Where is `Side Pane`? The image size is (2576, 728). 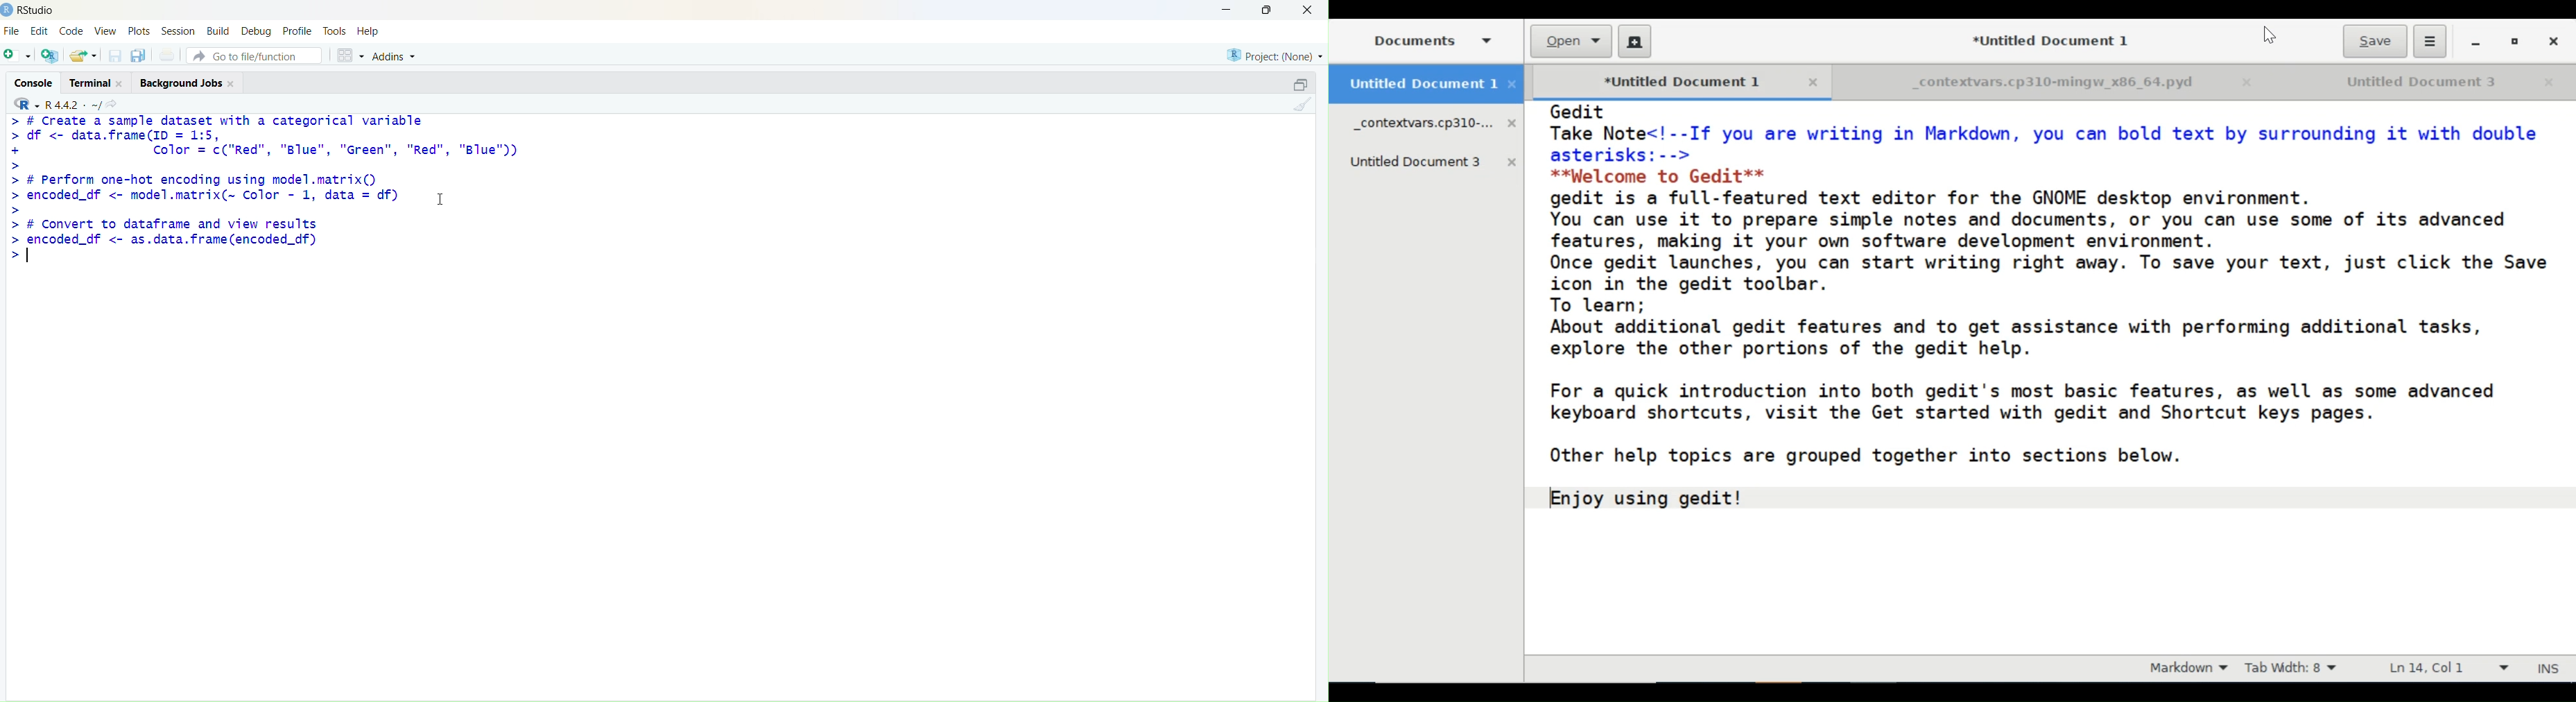
Side Pane is located at coordinates (1429, 40).